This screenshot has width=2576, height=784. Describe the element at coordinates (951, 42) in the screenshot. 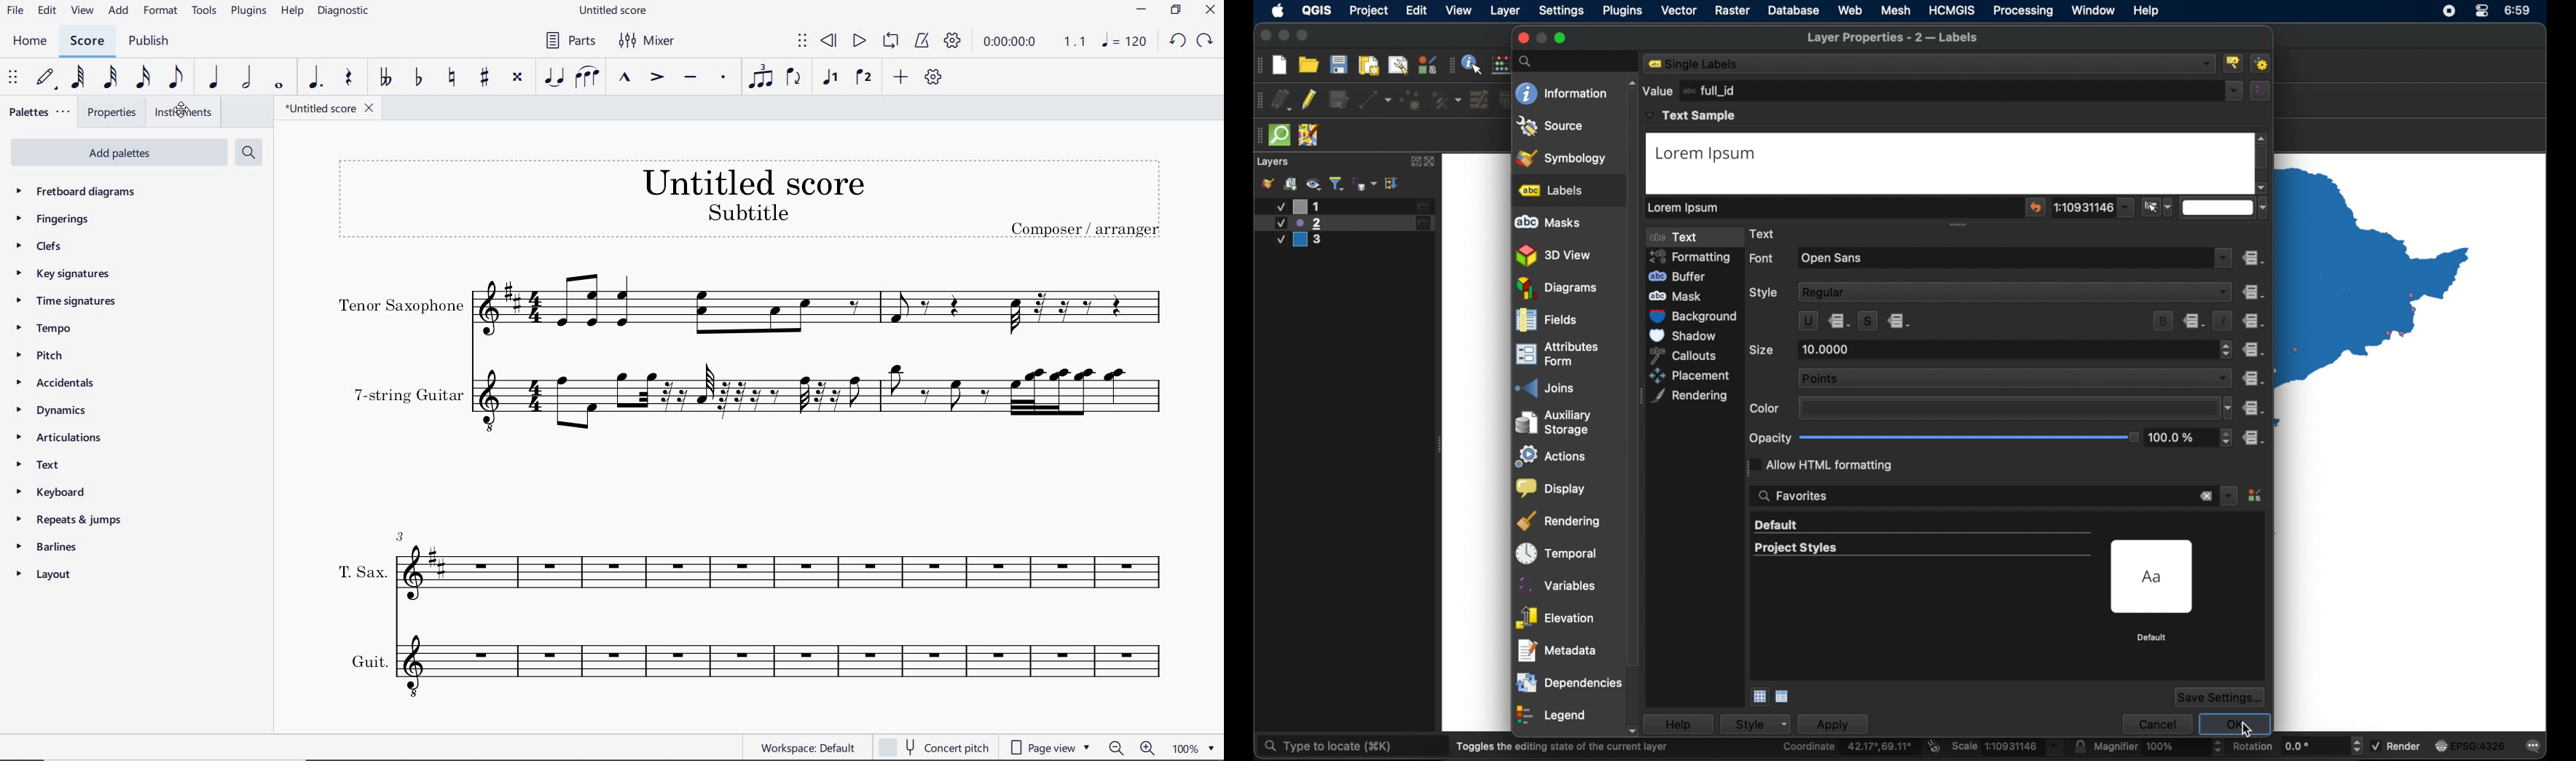

I see `PLAYBACK SETTINGS` at that location.